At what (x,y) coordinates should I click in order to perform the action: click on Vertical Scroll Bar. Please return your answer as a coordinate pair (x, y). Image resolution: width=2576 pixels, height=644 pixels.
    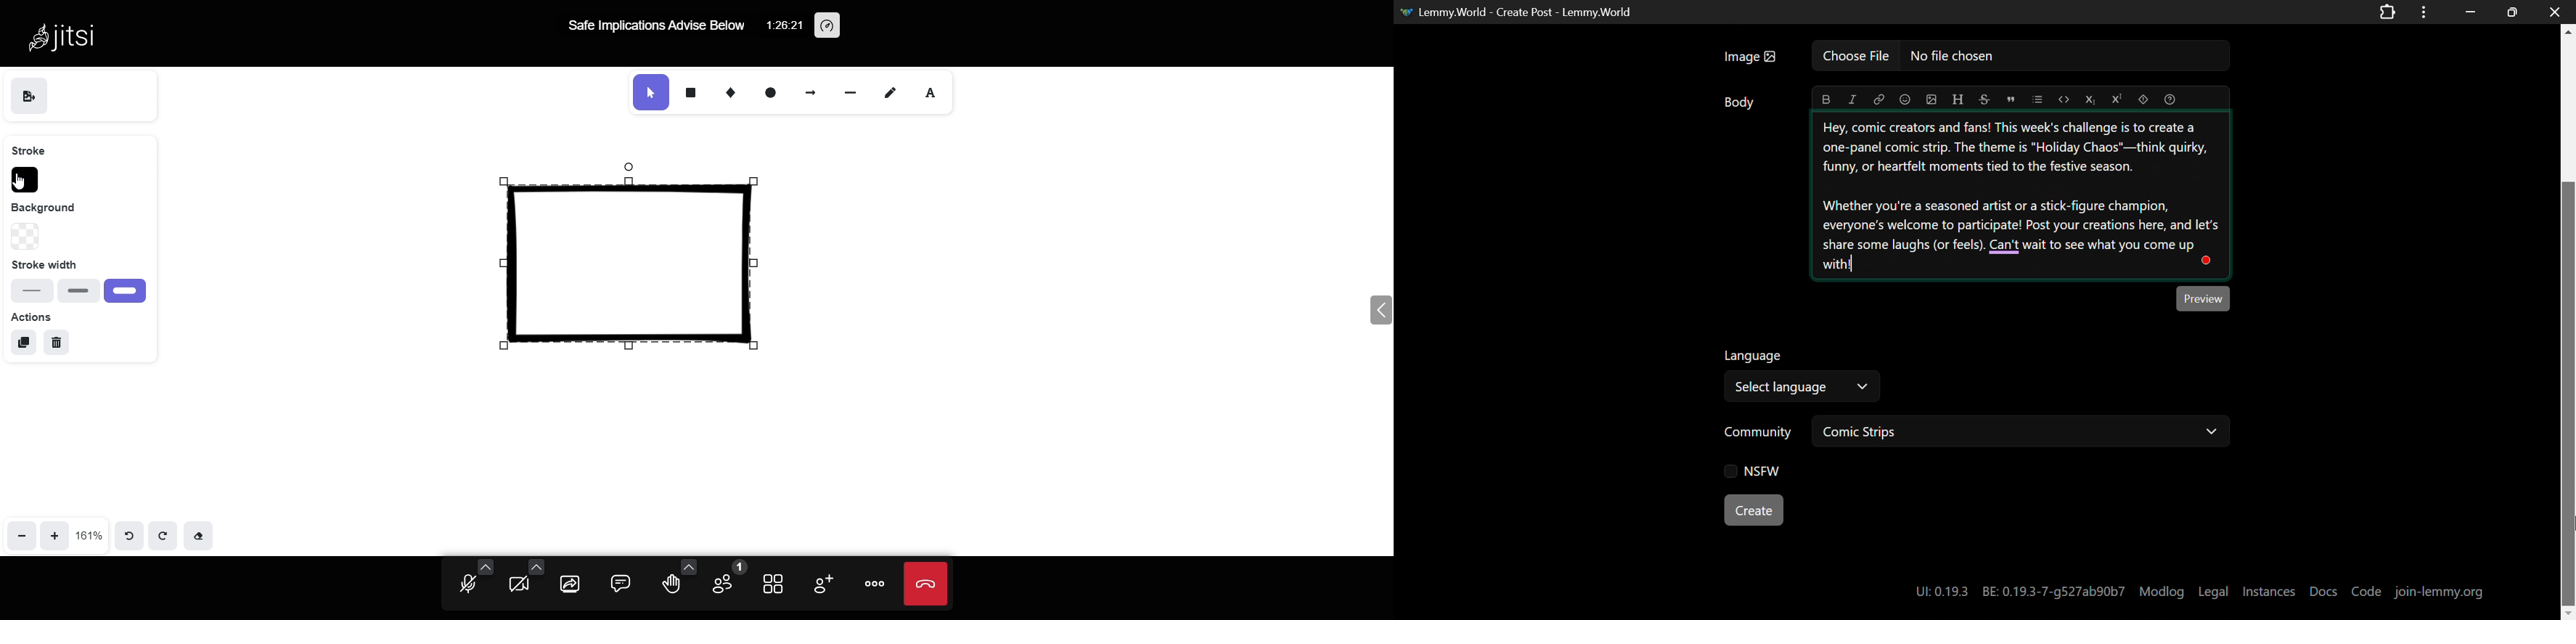
    Looking at the image, I should click on (2569, 327).